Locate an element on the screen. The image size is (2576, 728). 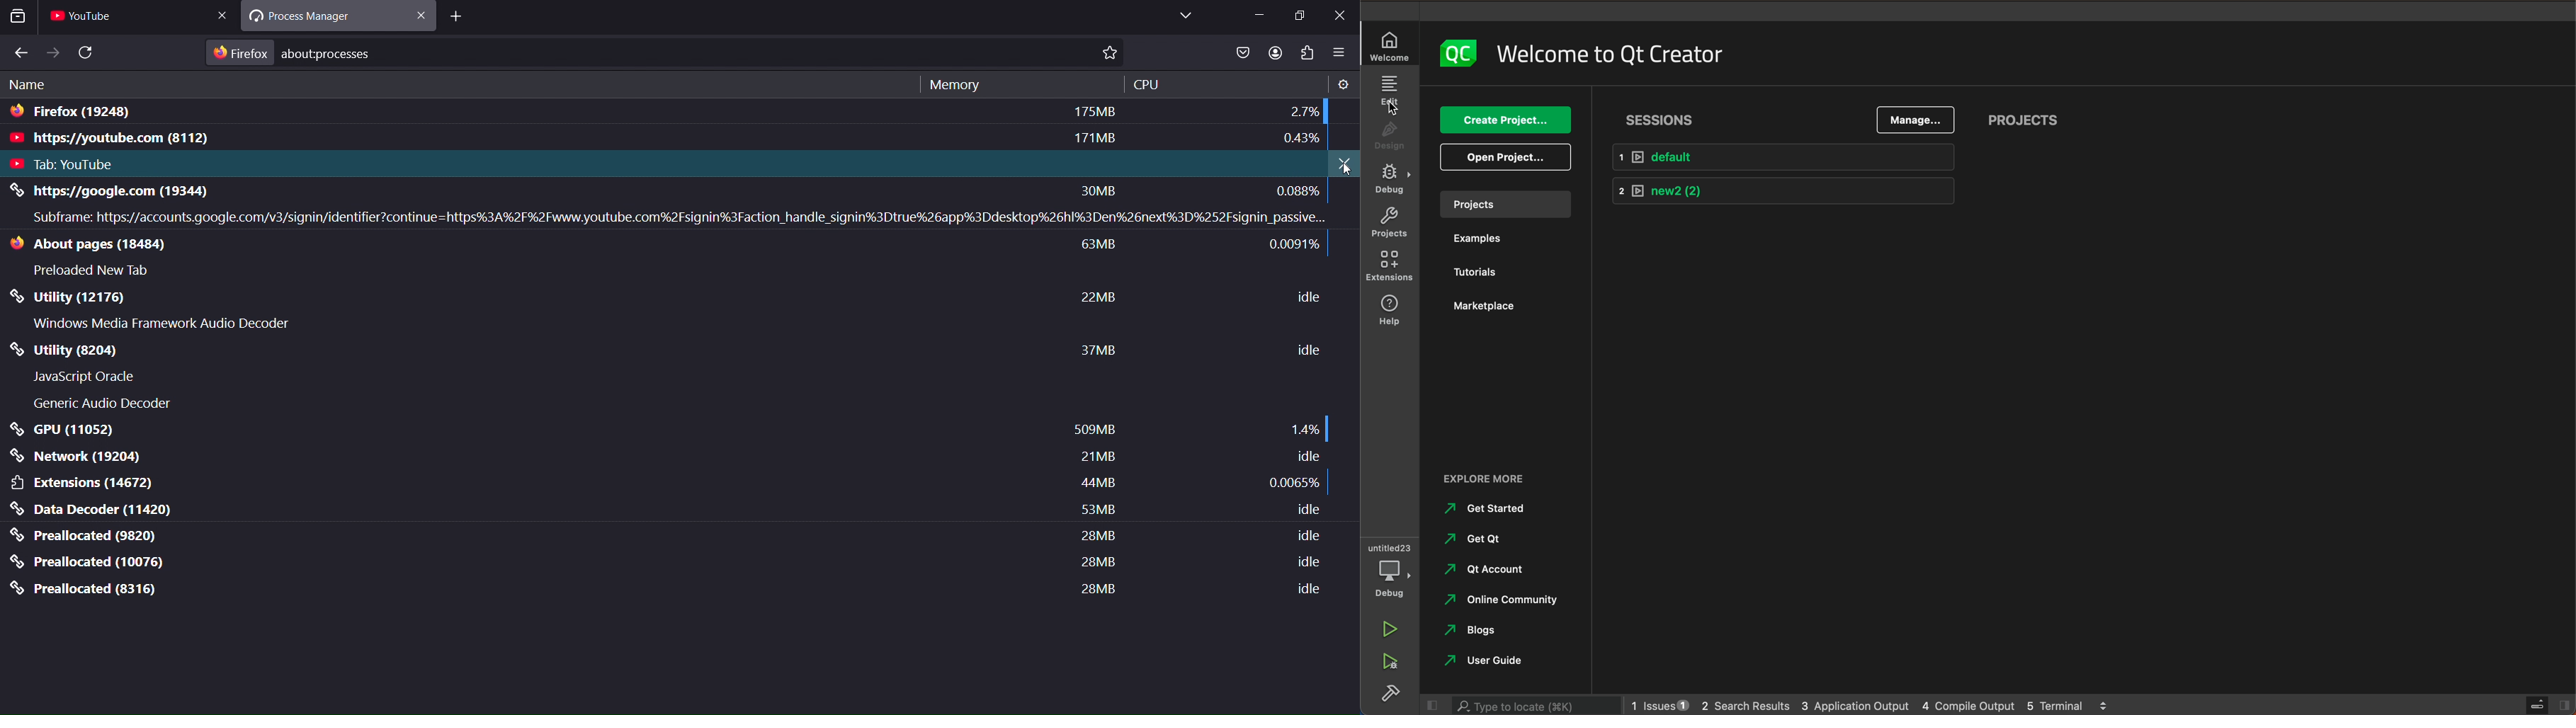
account is located at coordinates (1272, 52).